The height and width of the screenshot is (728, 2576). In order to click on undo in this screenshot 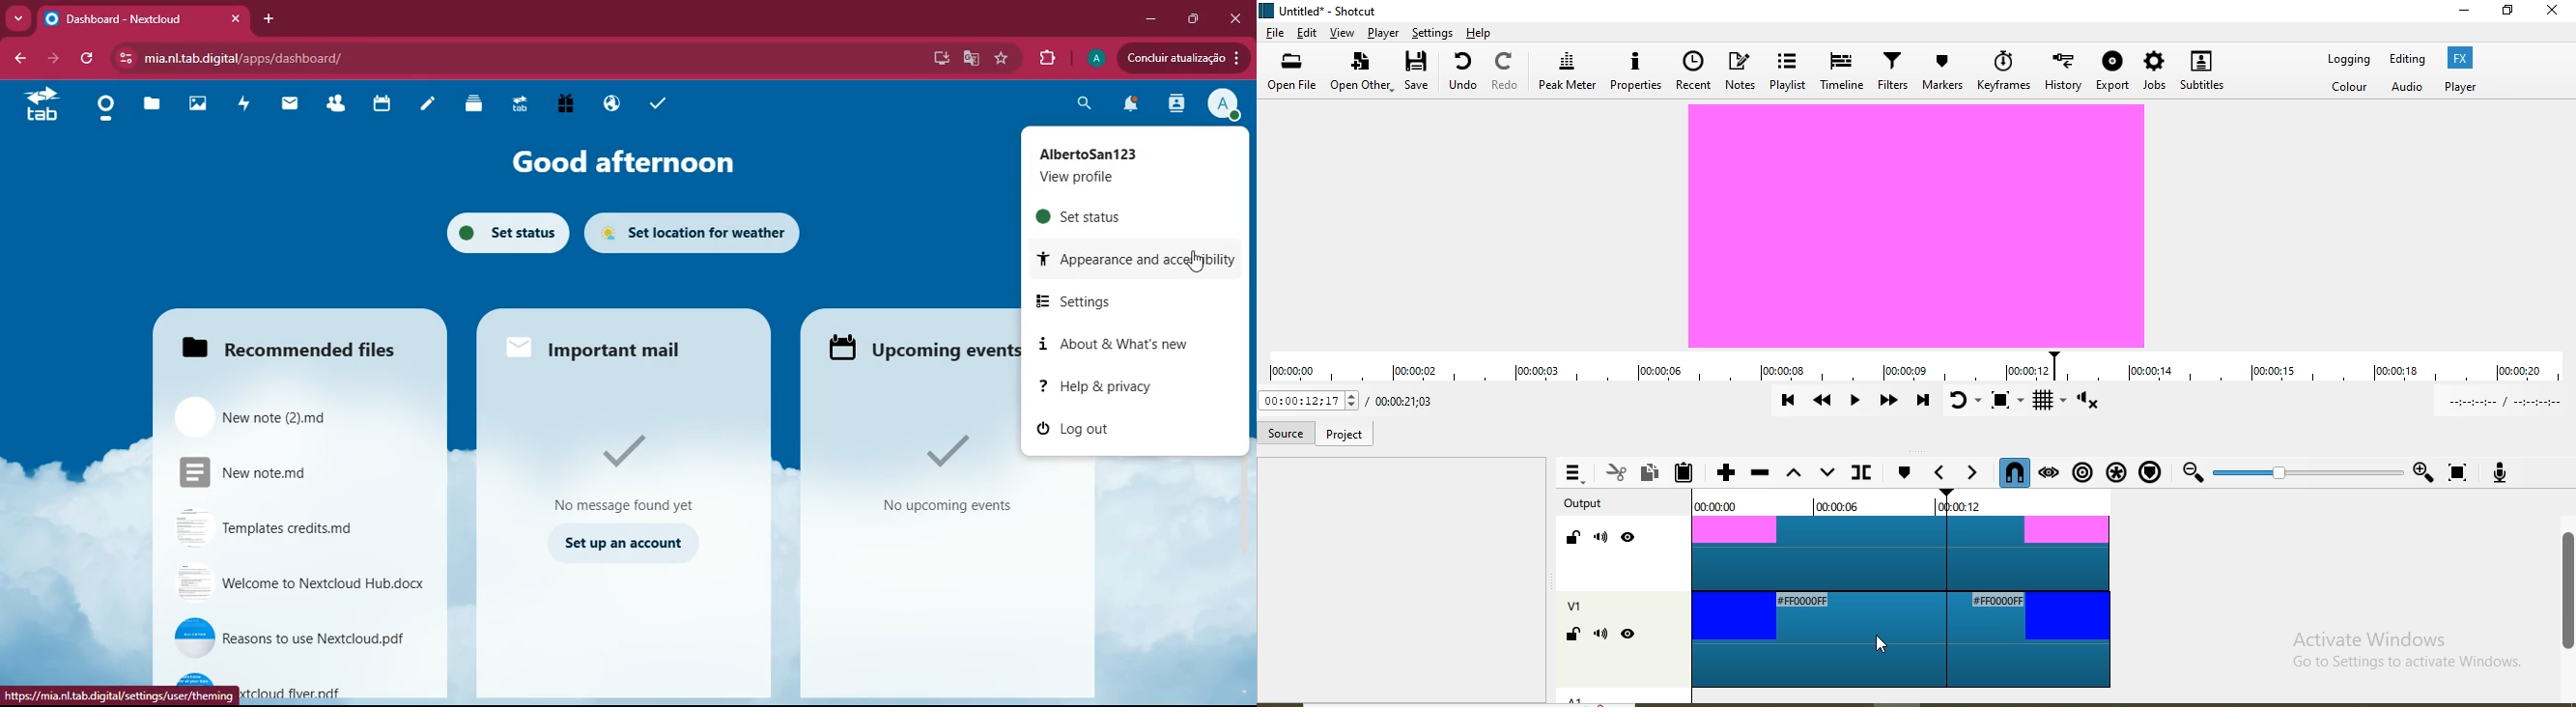, I will do `click(1463, 74)`.